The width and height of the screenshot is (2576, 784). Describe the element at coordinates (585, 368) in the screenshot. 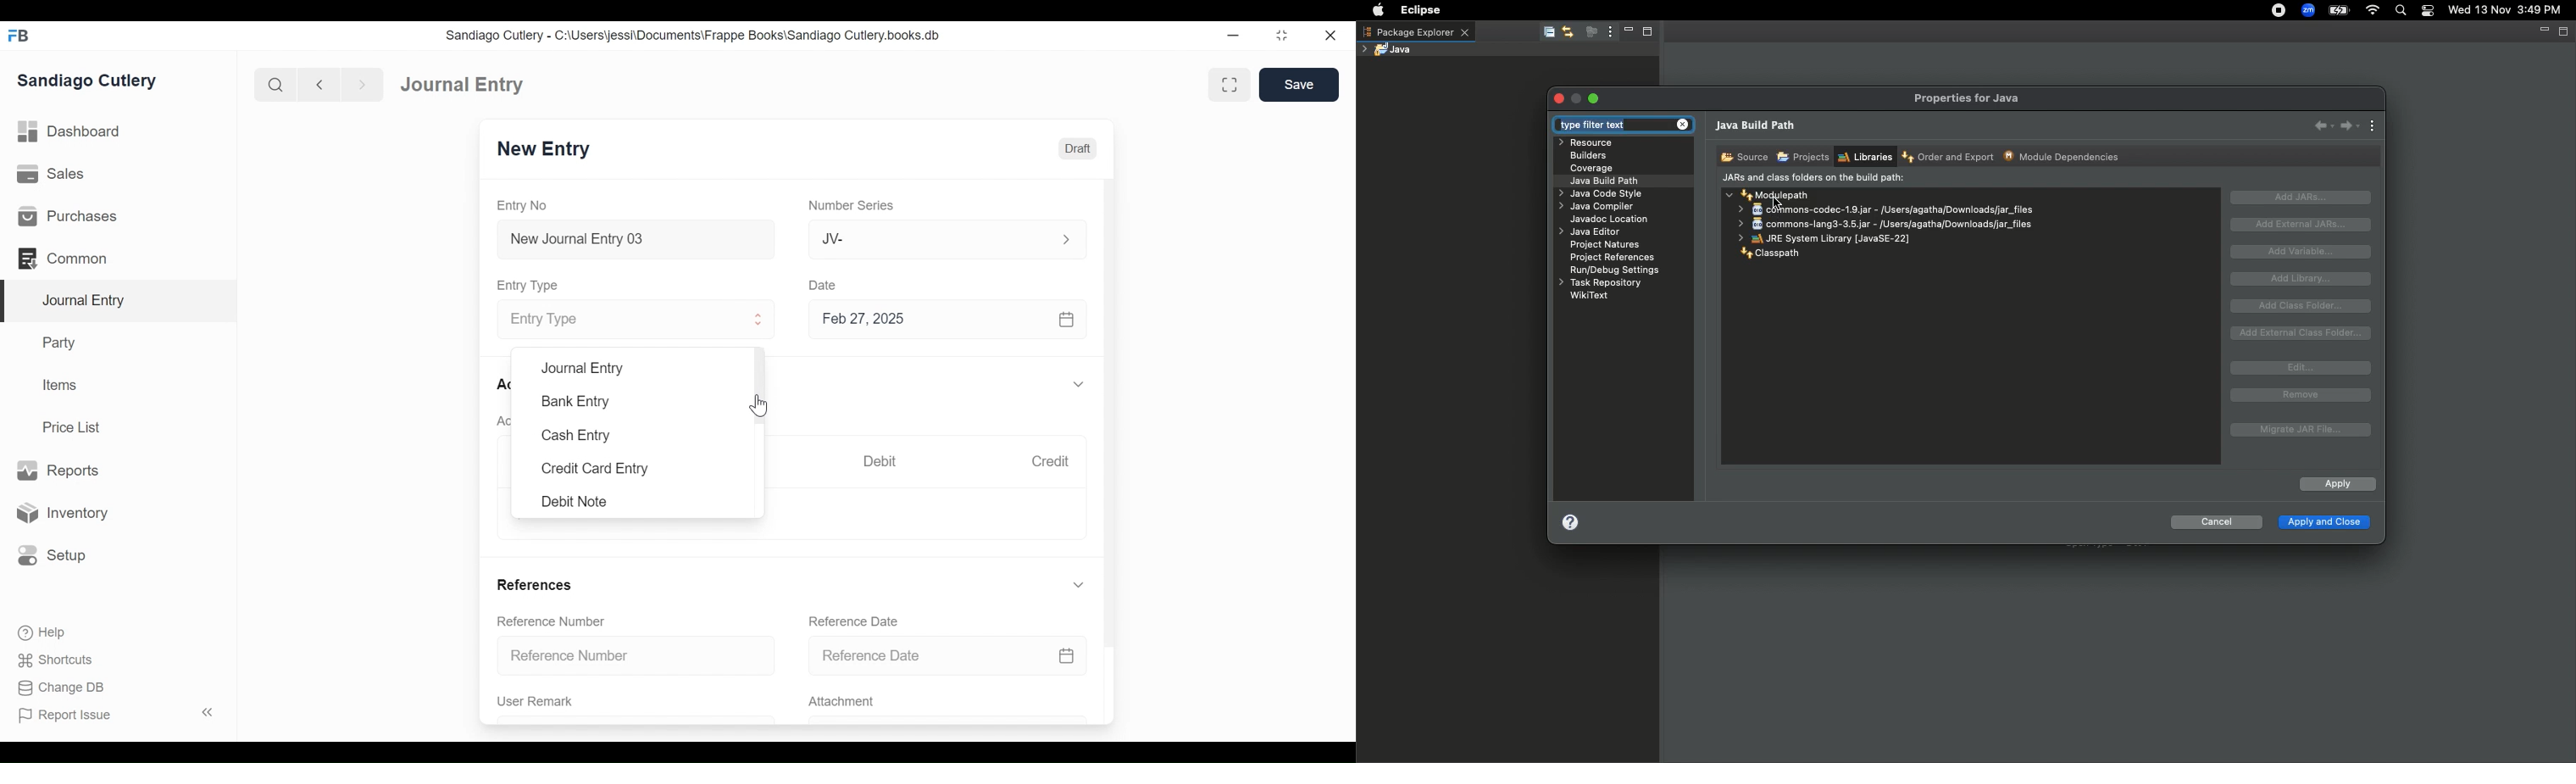

I see `Journal Entry` at that location.